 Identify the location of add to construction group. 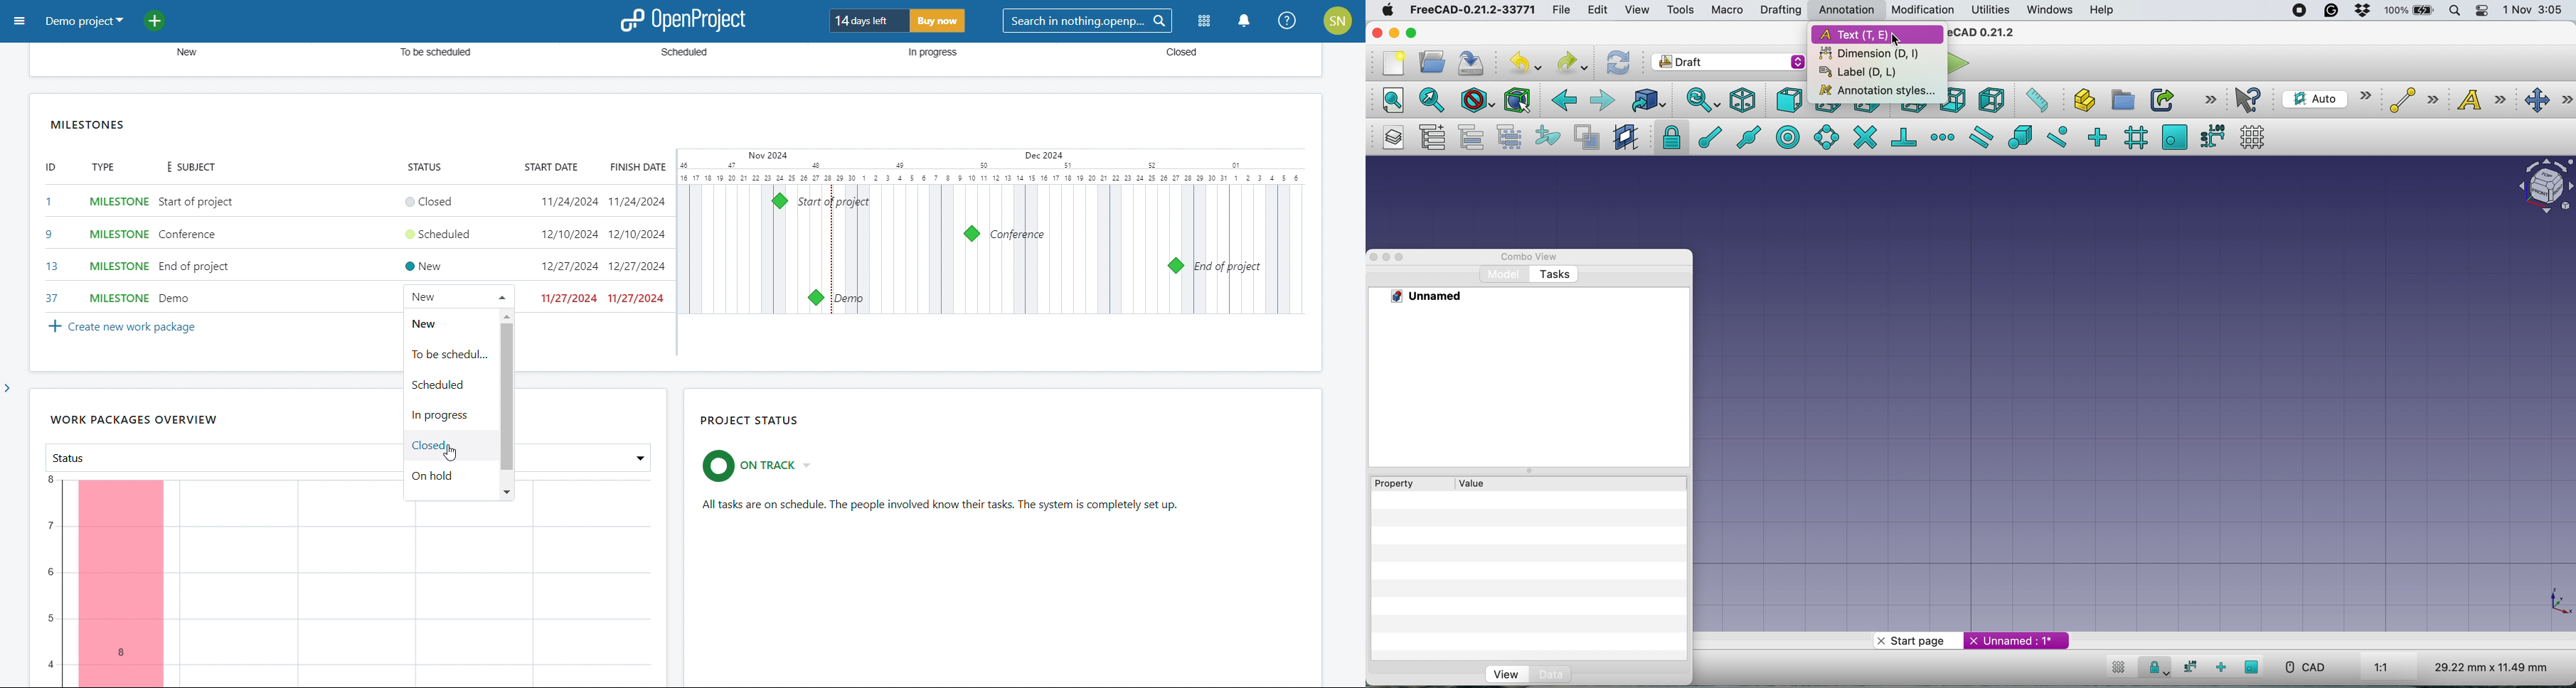
(1547, 138).